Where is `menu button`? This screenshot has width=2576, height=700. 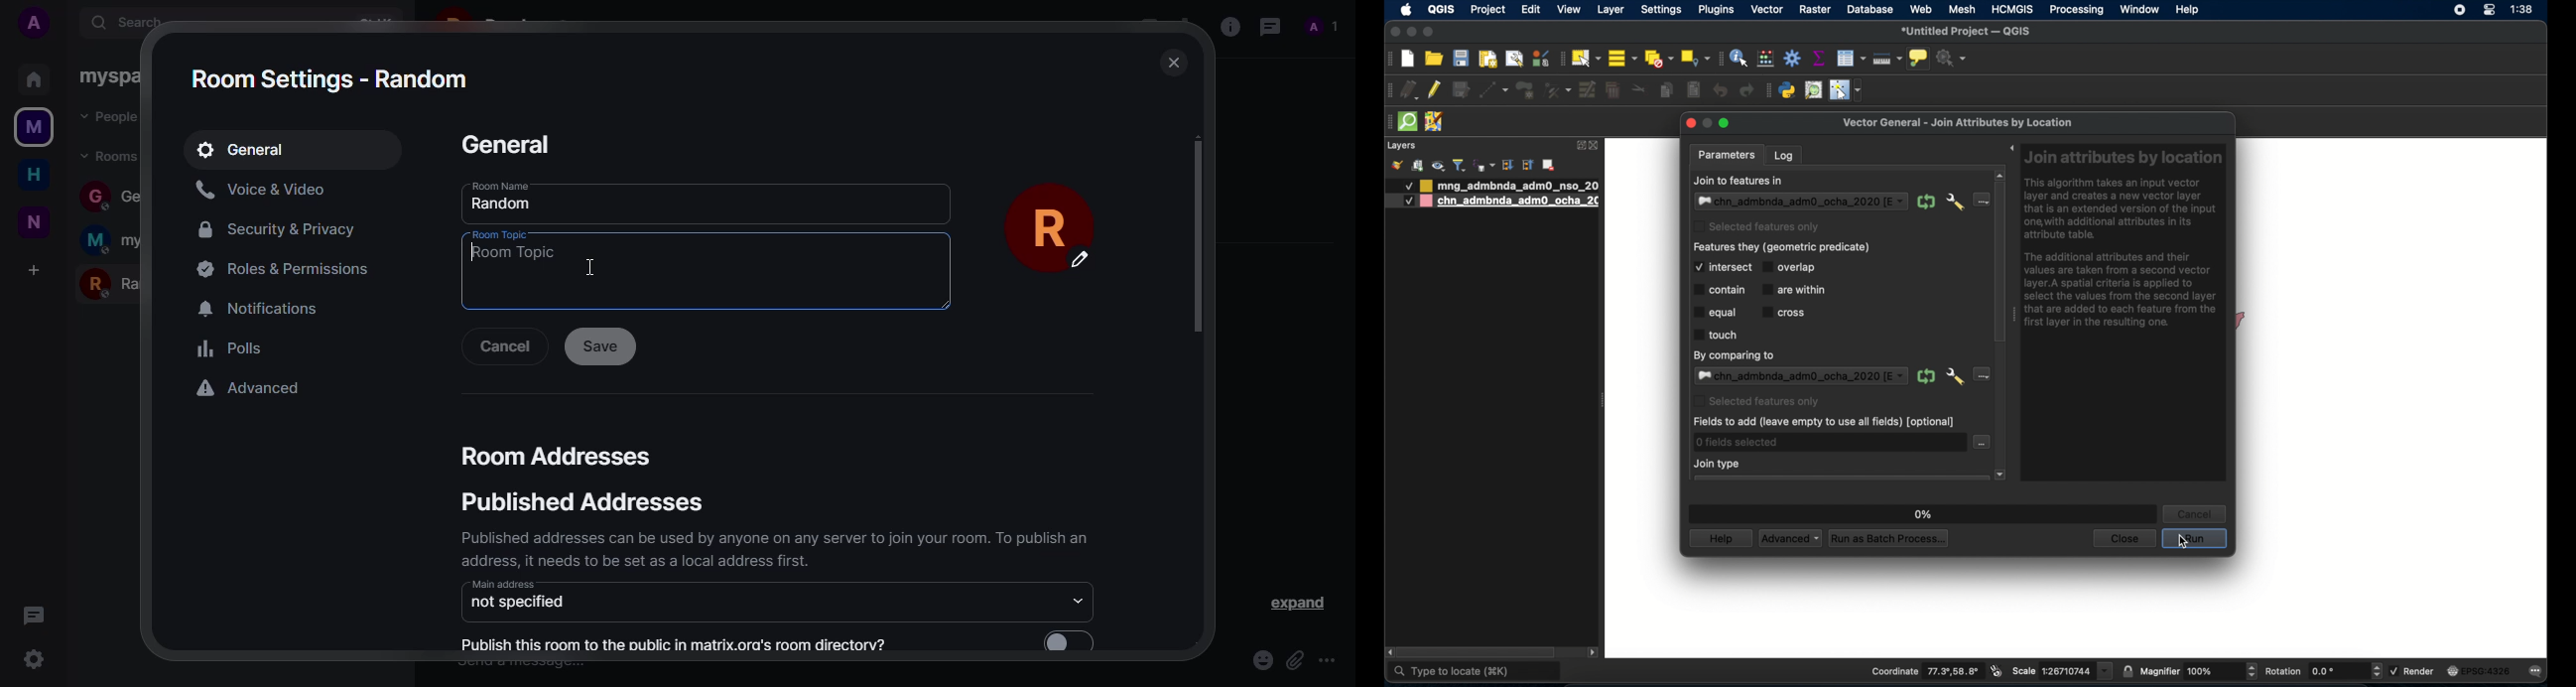
menu button is located at coordinates (1982, 442).